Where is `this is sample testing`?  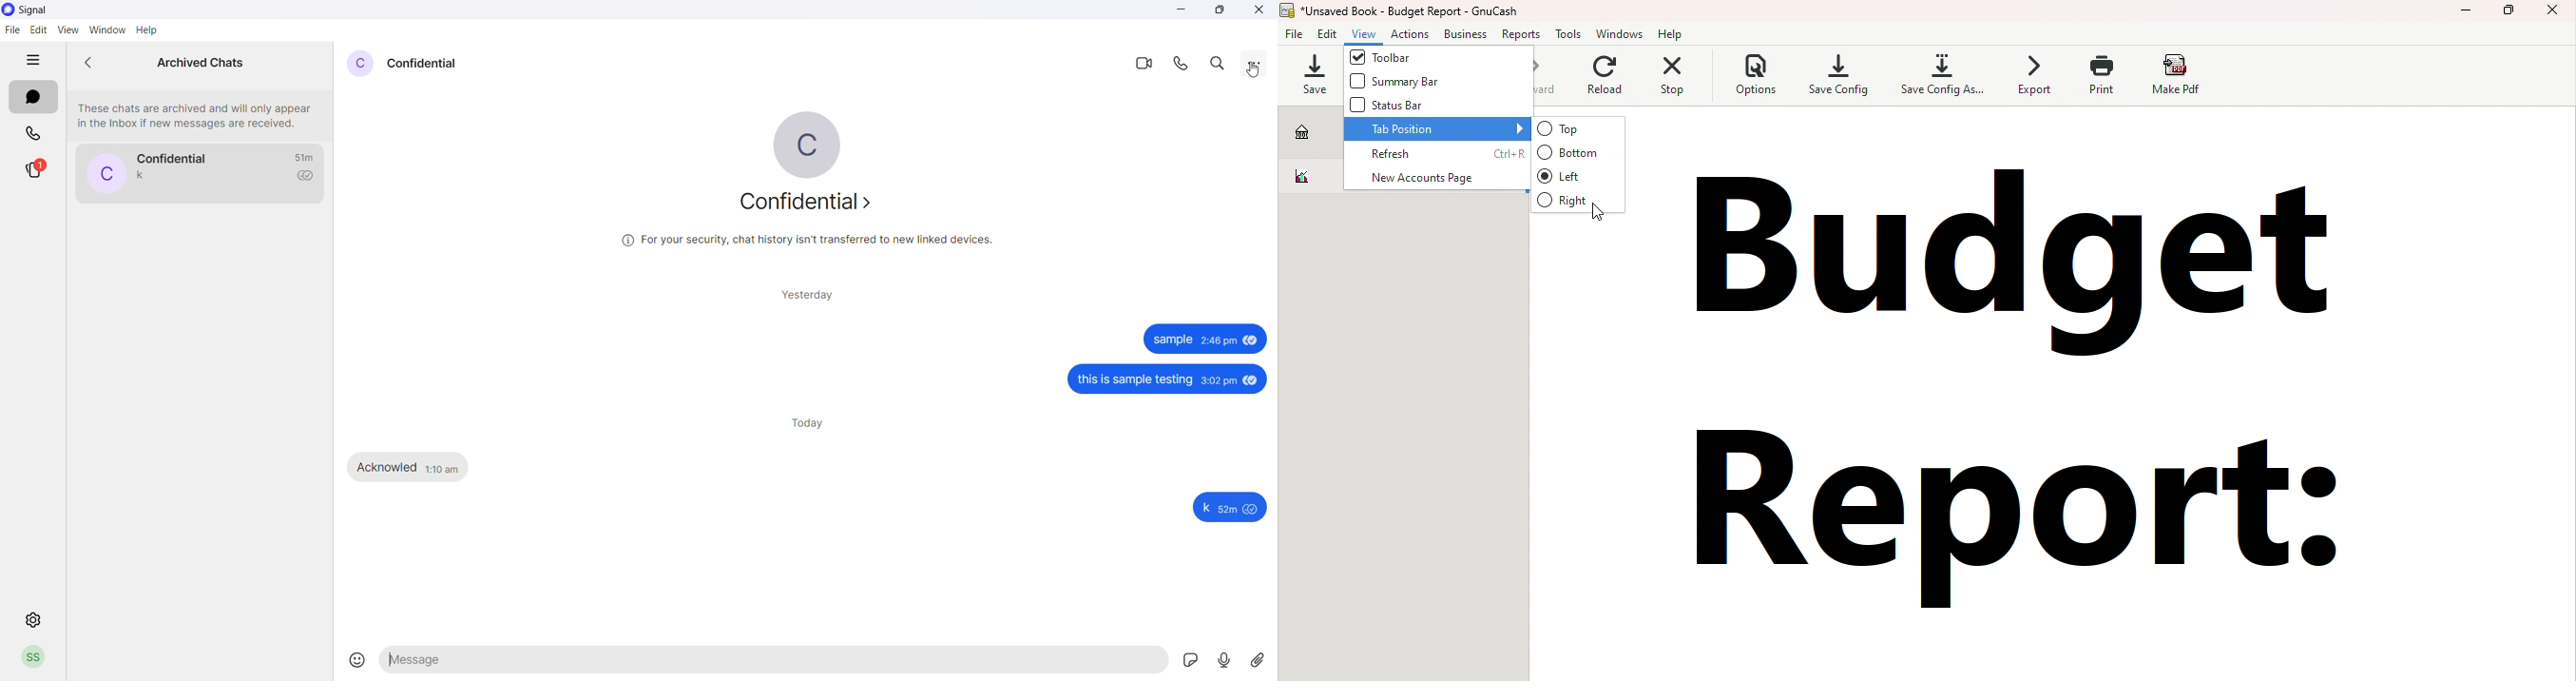 this is sample testing is located at coordinates (1134, 381).